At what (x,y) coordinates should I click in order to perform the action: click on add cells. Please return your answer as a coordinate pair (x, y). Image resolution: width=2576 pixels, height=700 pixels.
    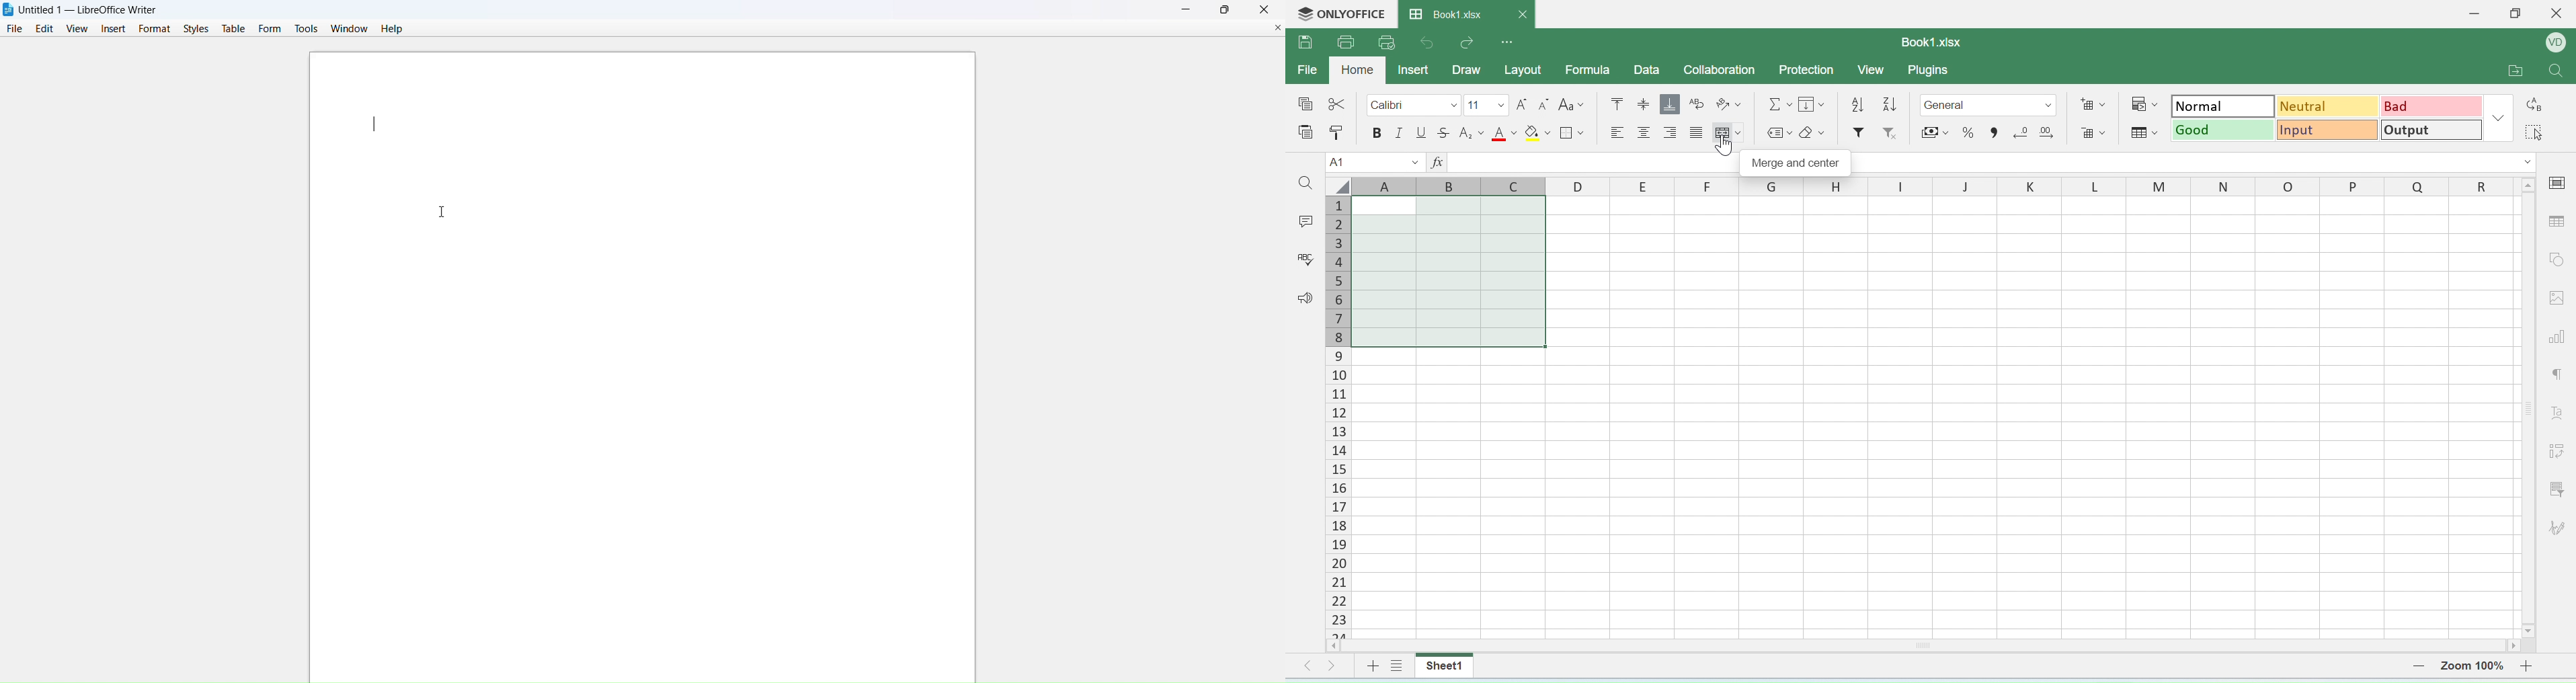
    Looking at the image, I should click on (2092, 104).